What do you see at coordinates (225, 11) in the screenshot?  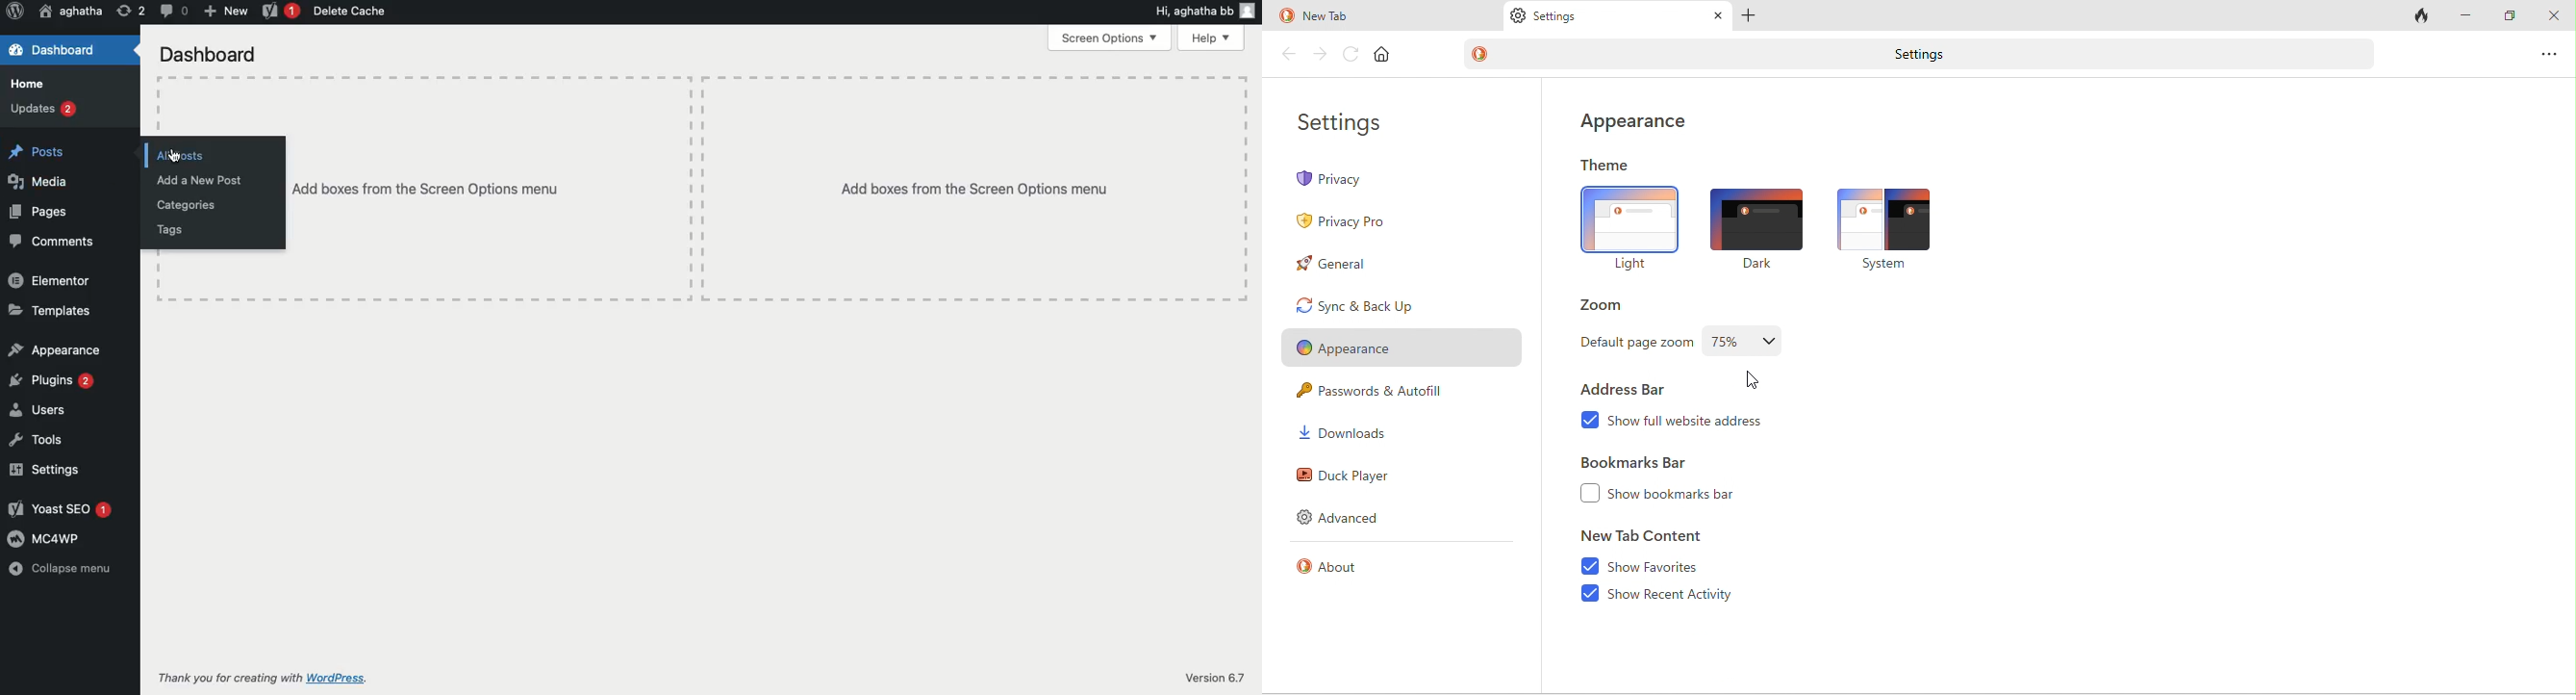 I see `+ New` at bounding box center [225, 11].